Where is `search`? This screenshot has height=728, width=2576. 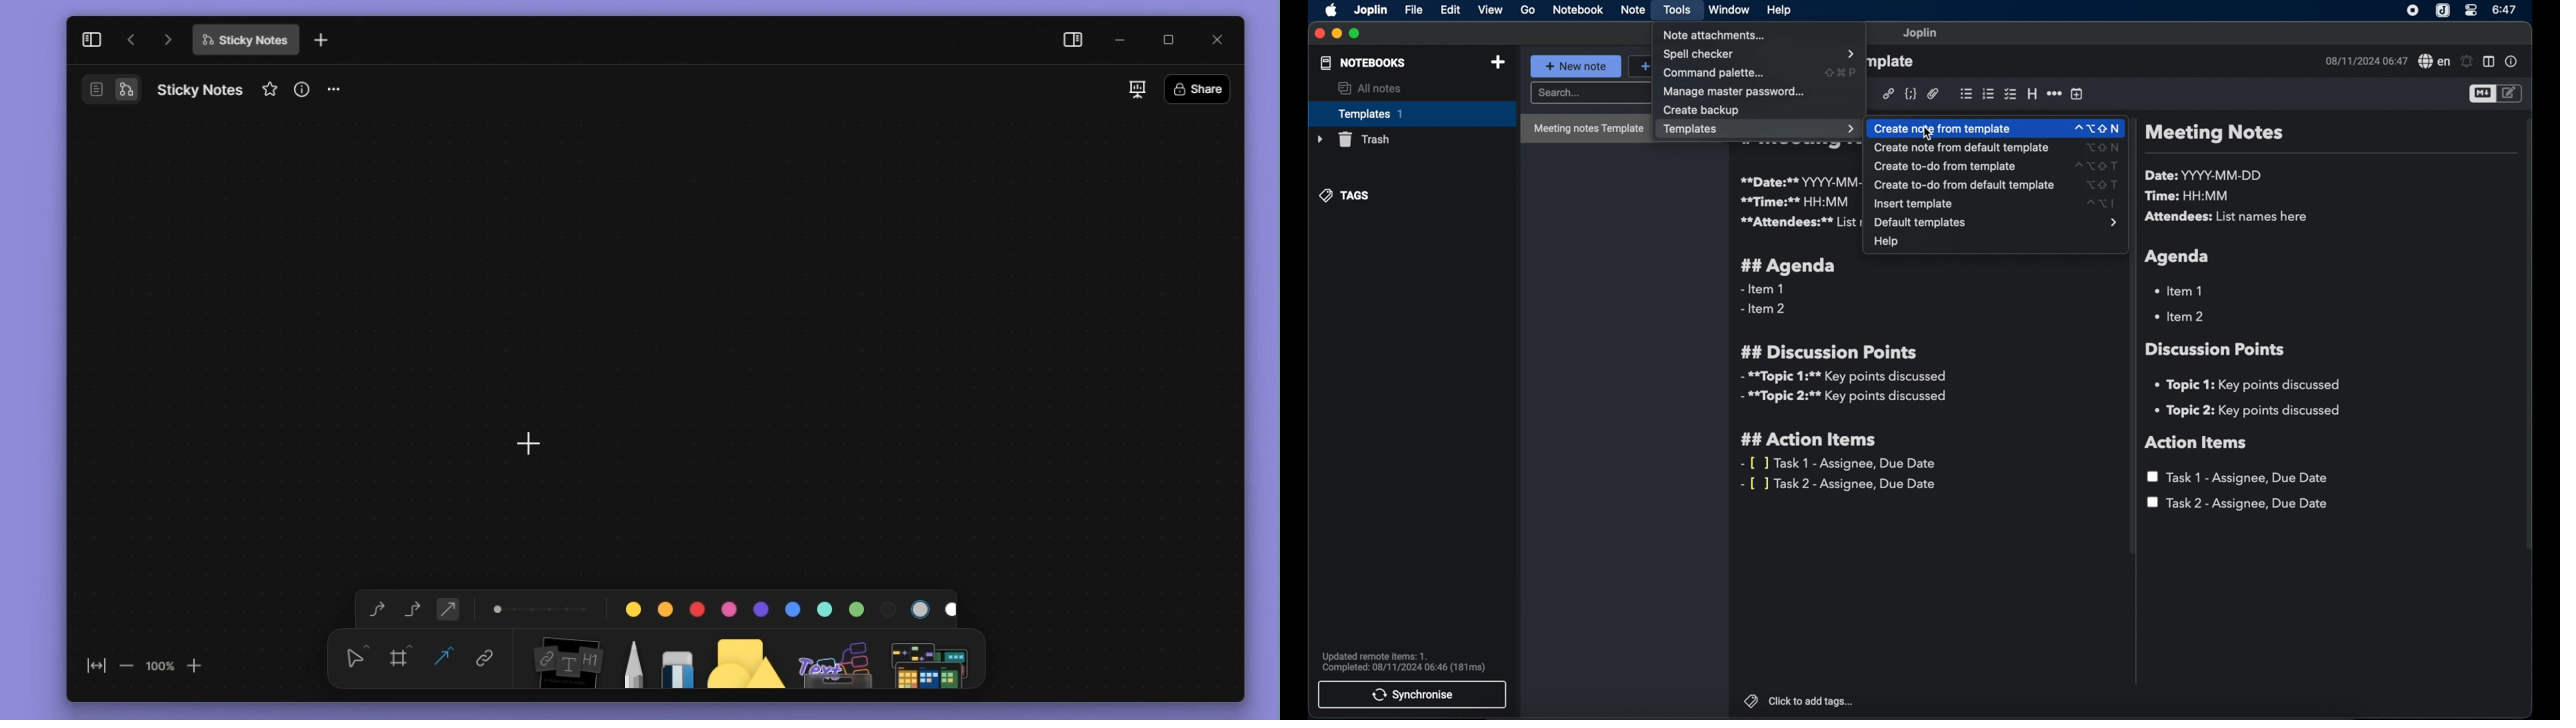
search is located at coordinates (1589, 95).